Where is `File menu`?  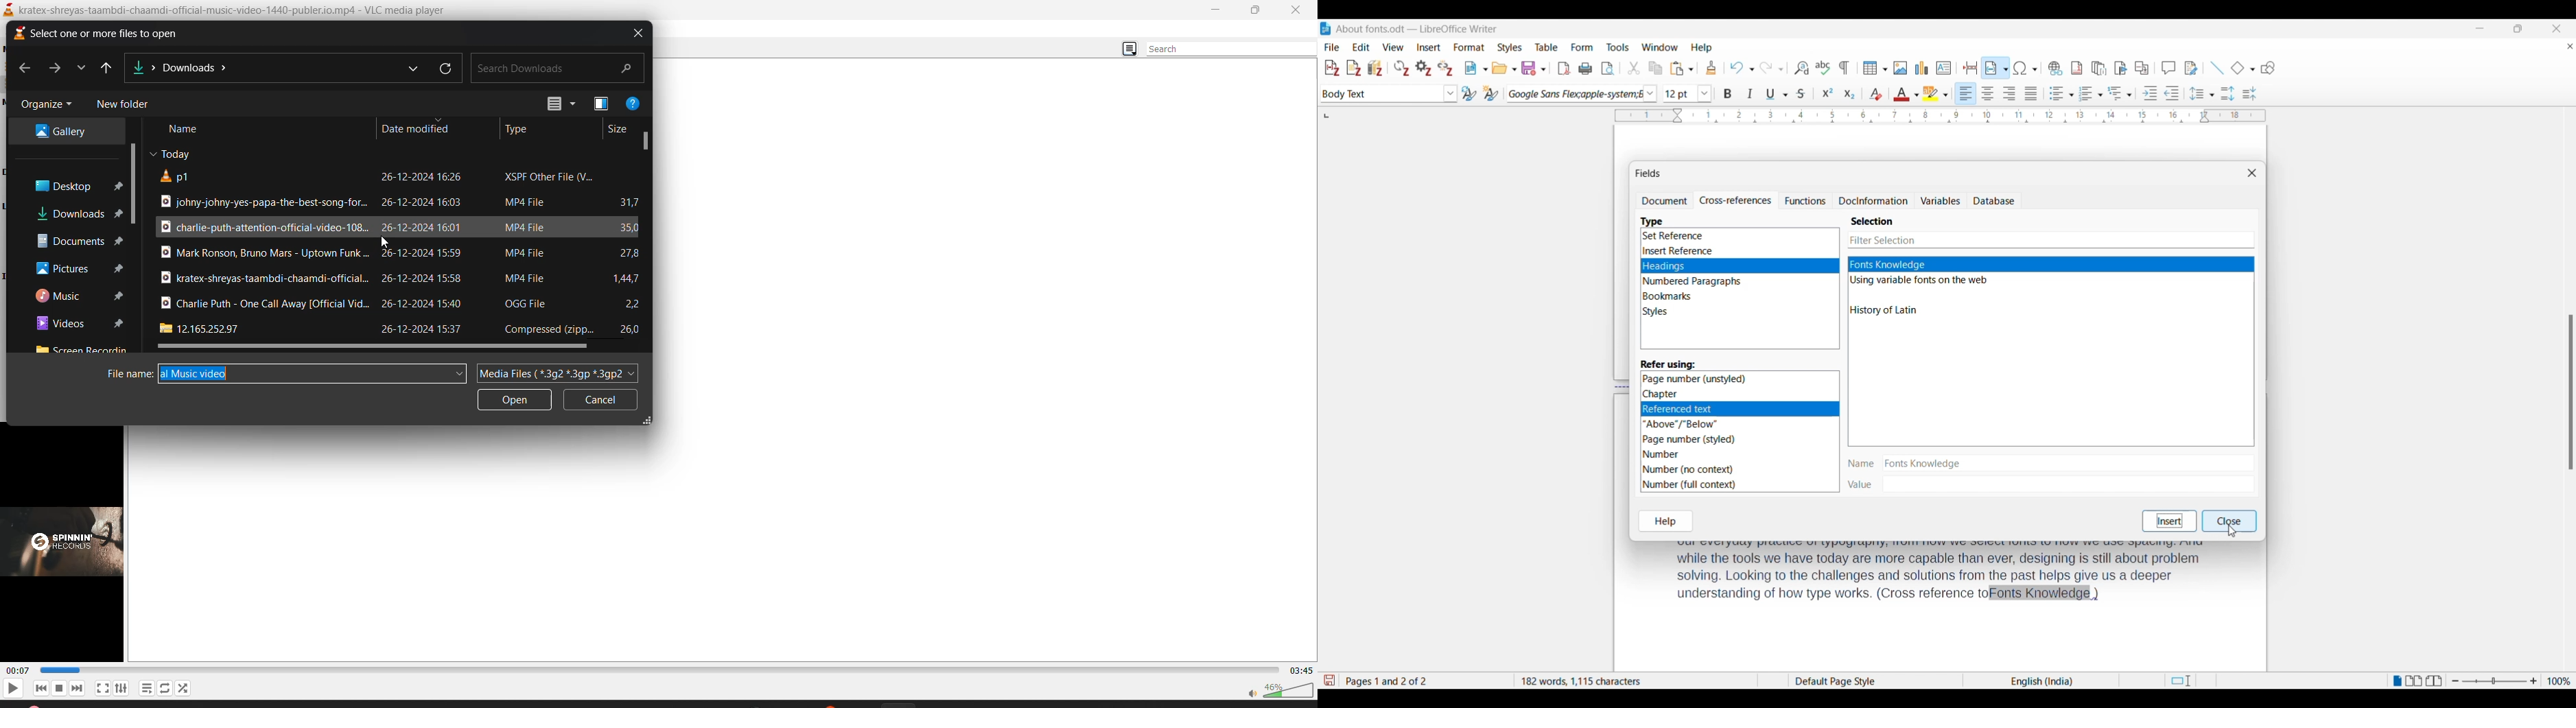
File menu is located at coordinates (1332, 47).